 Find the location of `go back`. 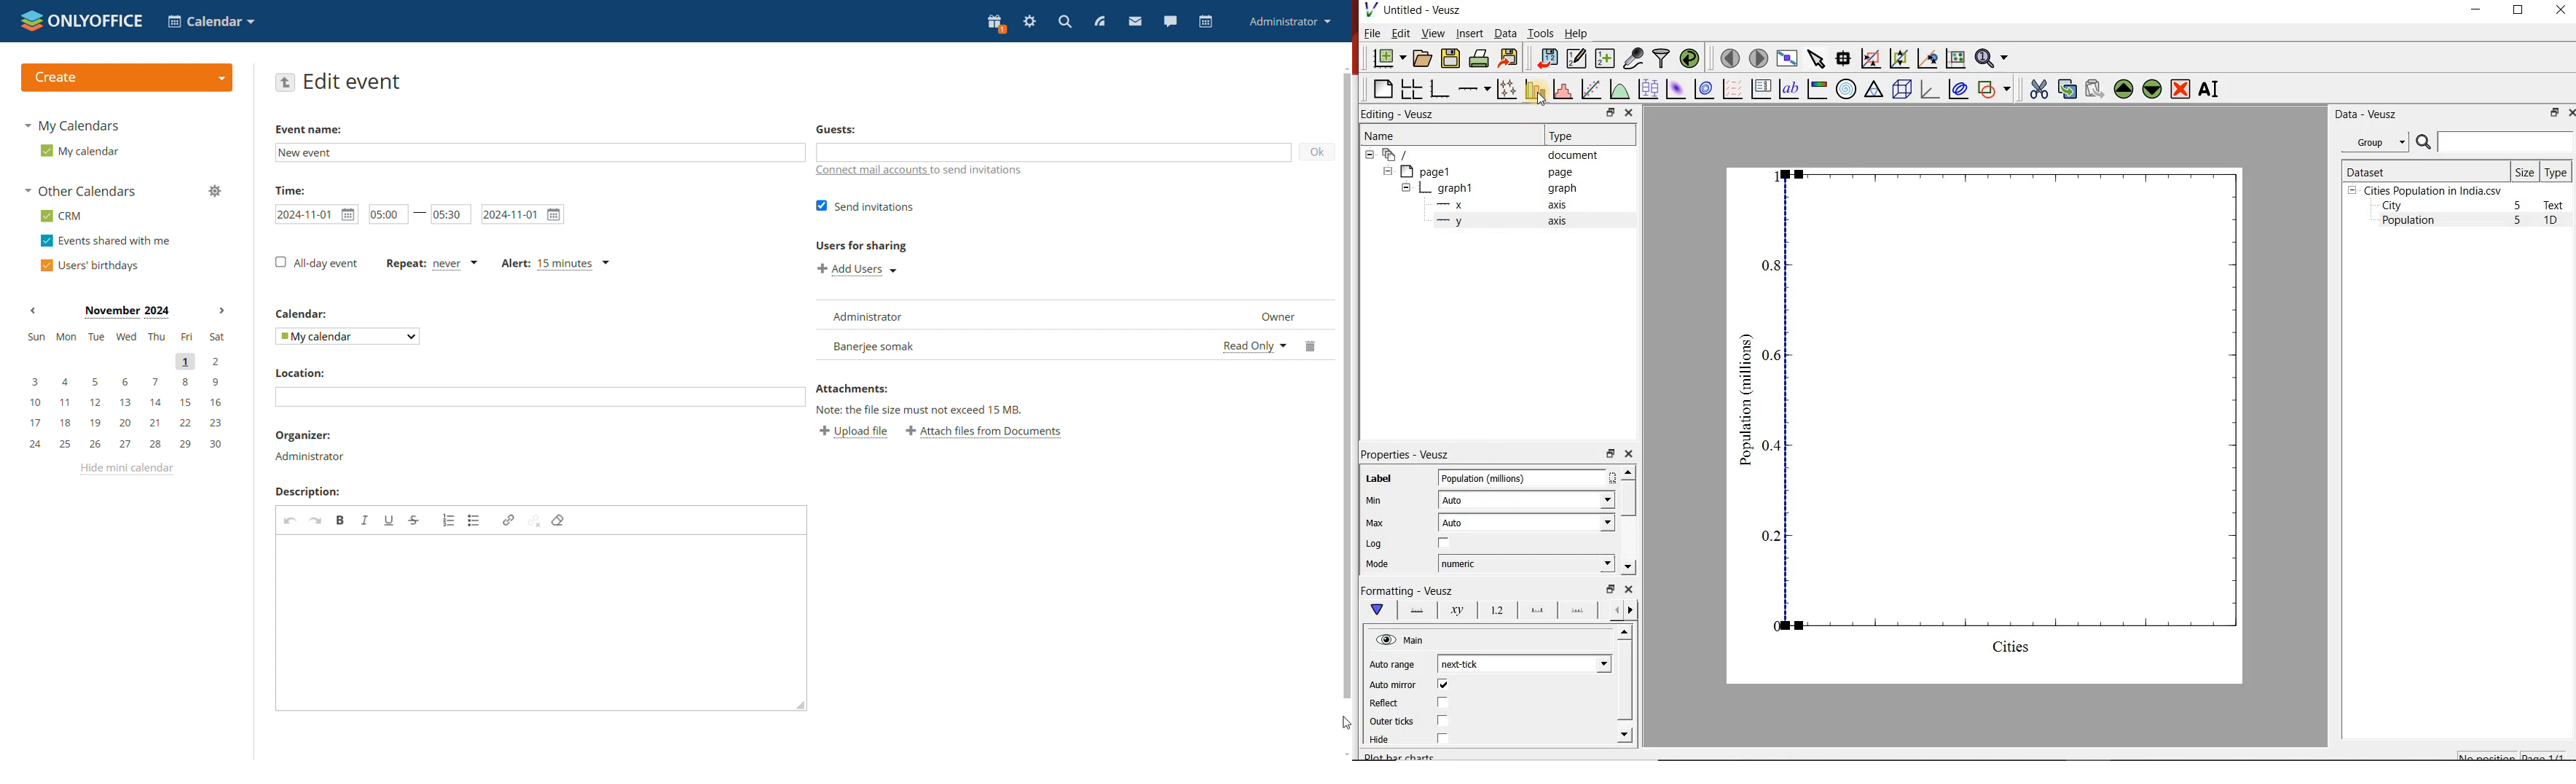

go back is located at coordinates (285, 82).